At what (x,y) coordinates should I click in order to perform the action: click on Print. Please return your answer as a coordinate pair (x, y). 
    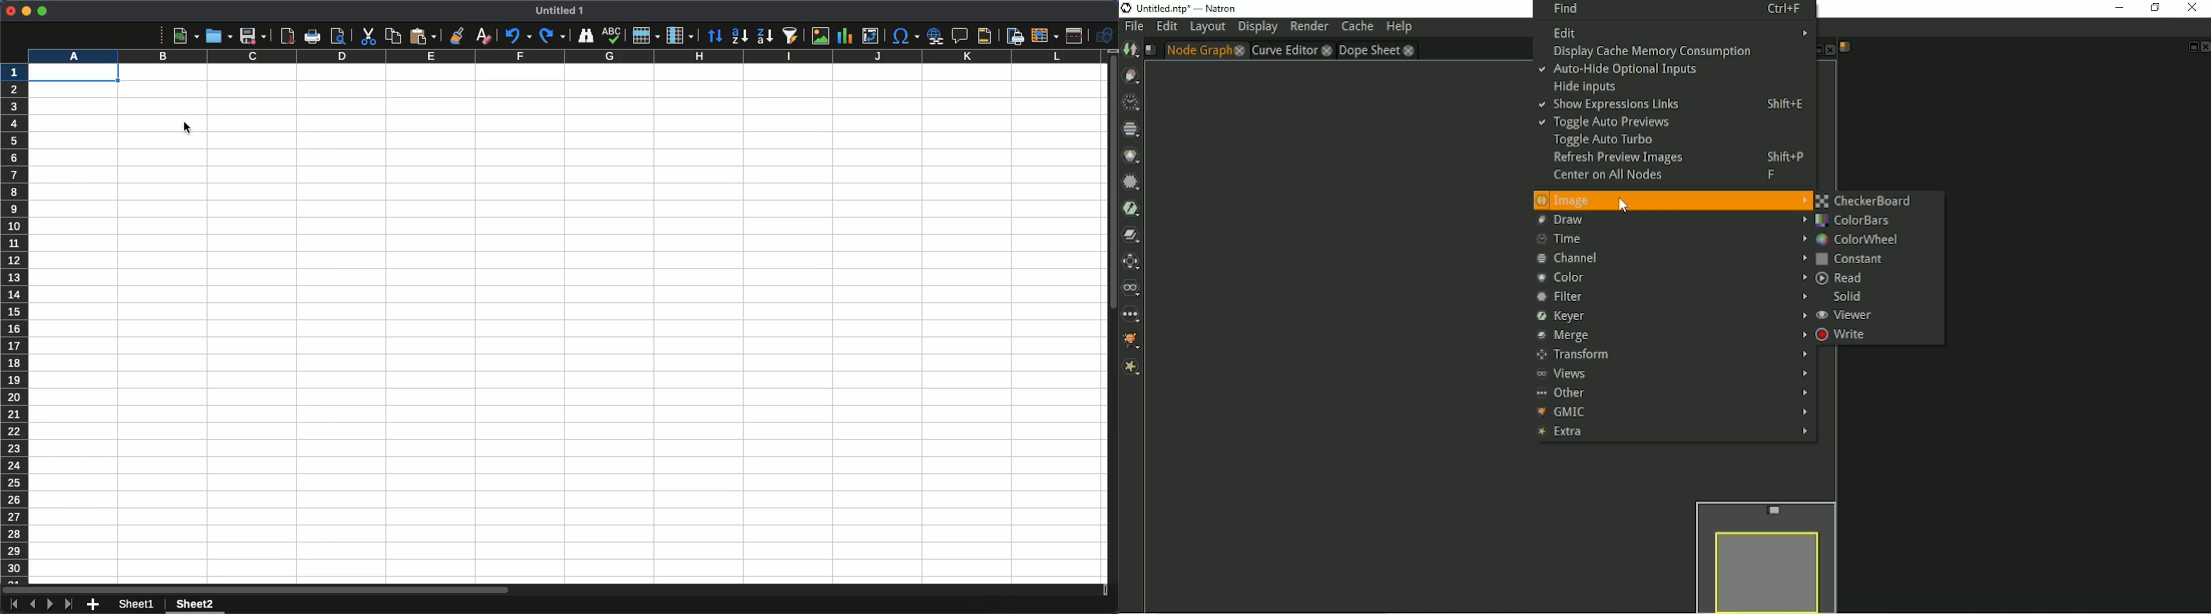
    Looking at the image, I should click on (314, 37).